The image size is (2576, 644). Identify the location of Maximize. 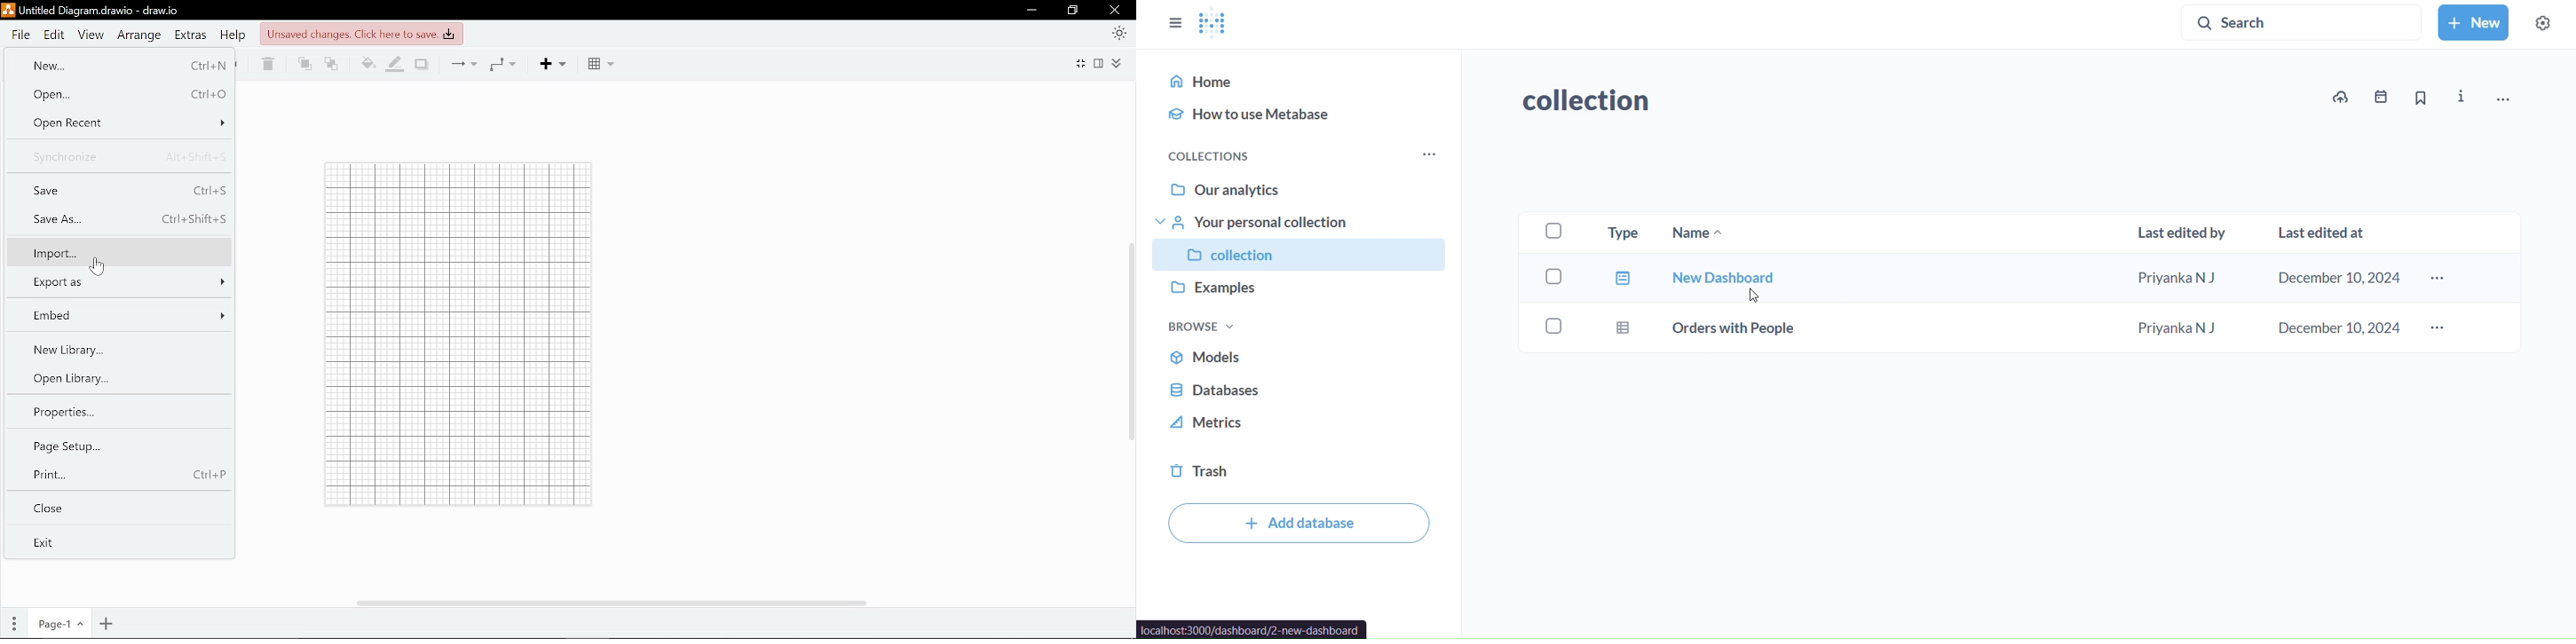
(1071, 10).